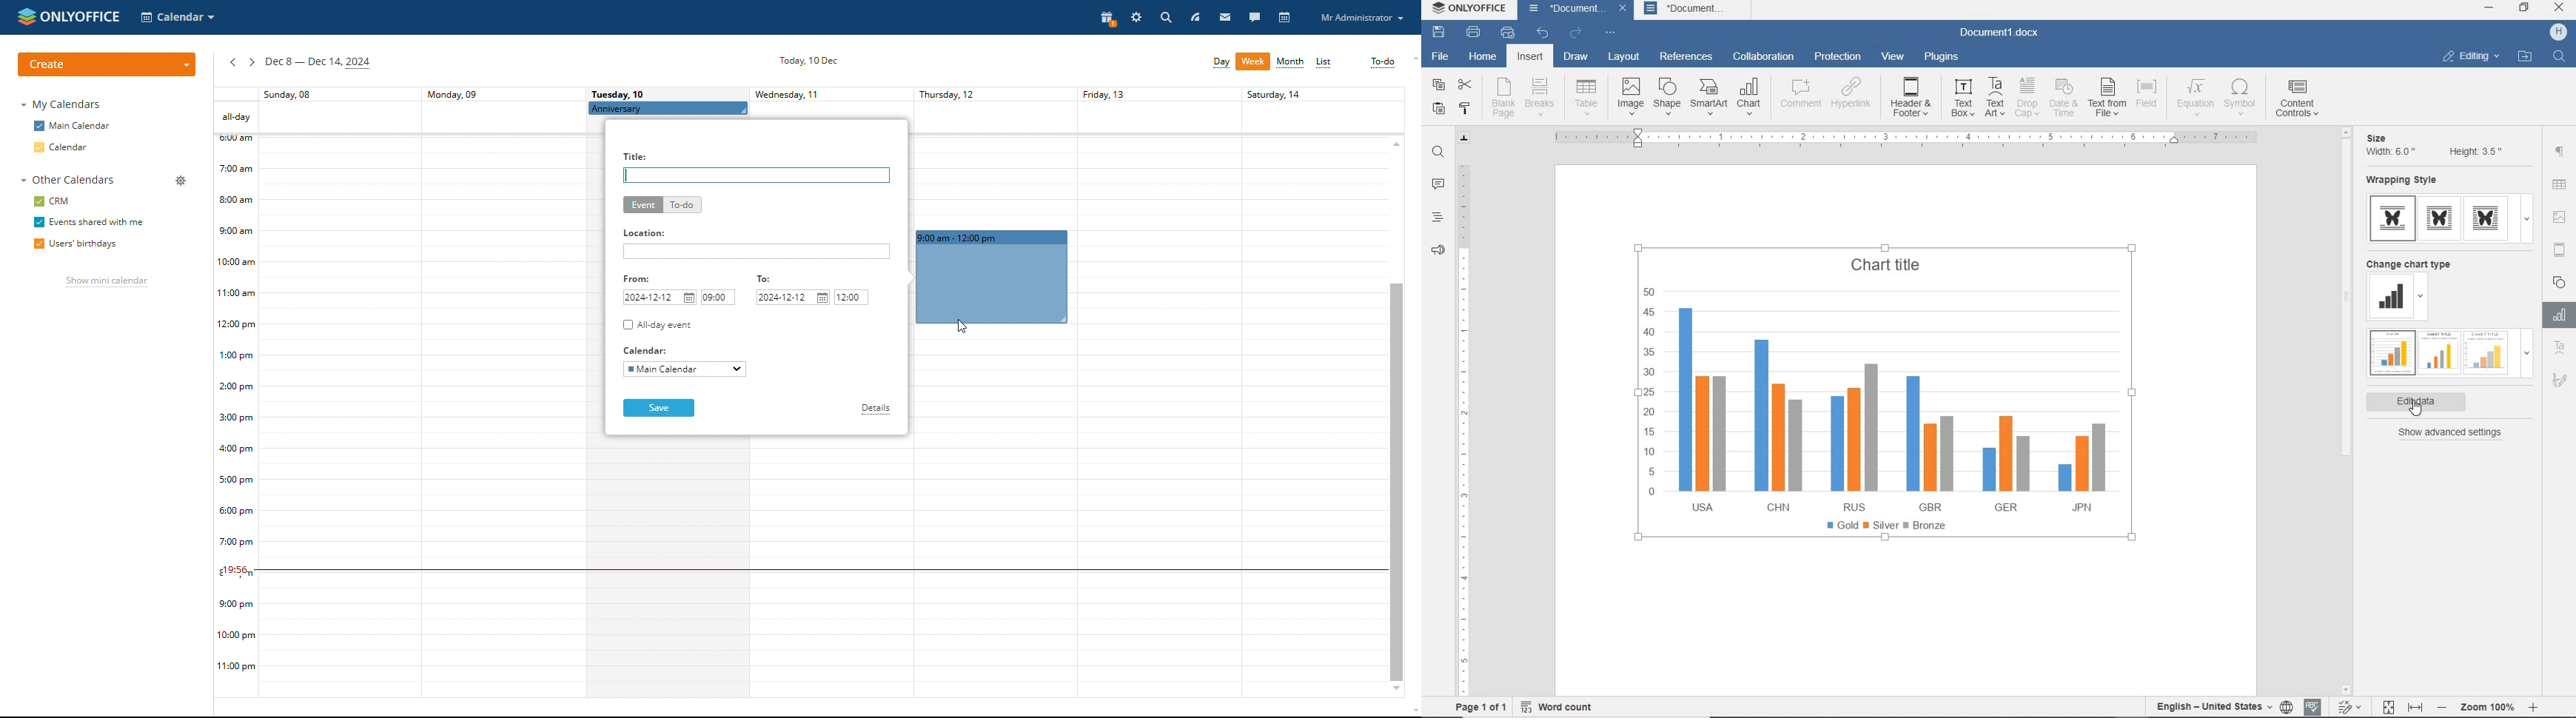 This screenshot has height=728, width=2576. What do you see at coordinates (1563, 10) in the screenshot?
I see `document name` at bounding box center [1563, 10].